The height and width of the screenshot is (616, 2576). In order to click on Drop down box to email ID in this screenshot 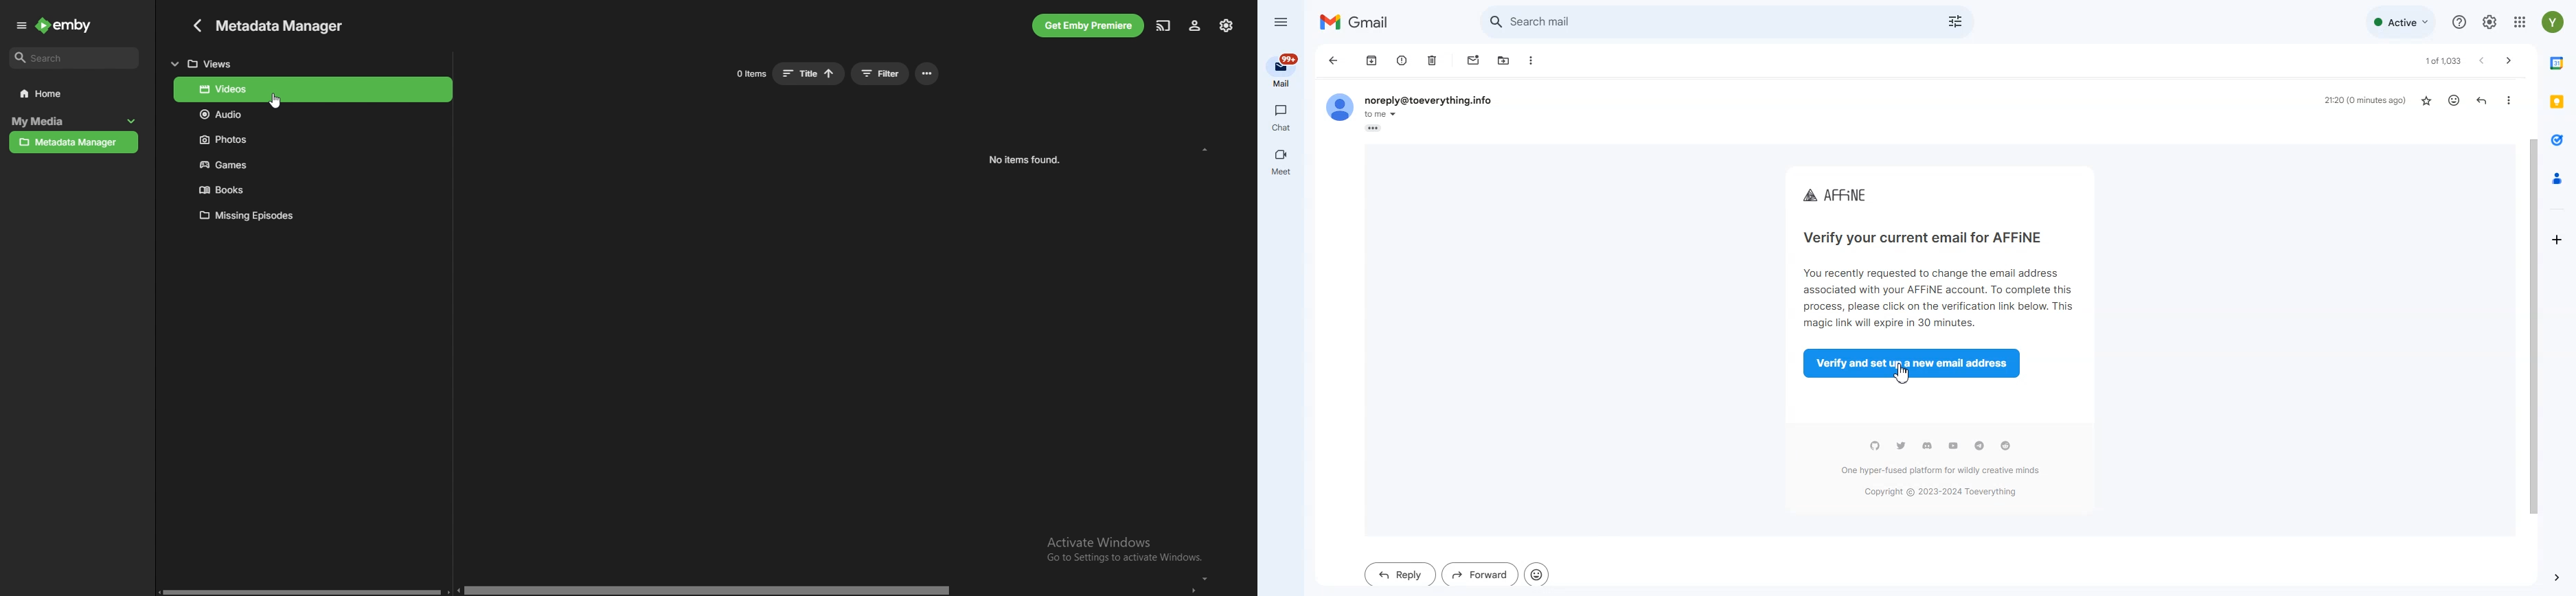, I will do `click(1382, 115)`.